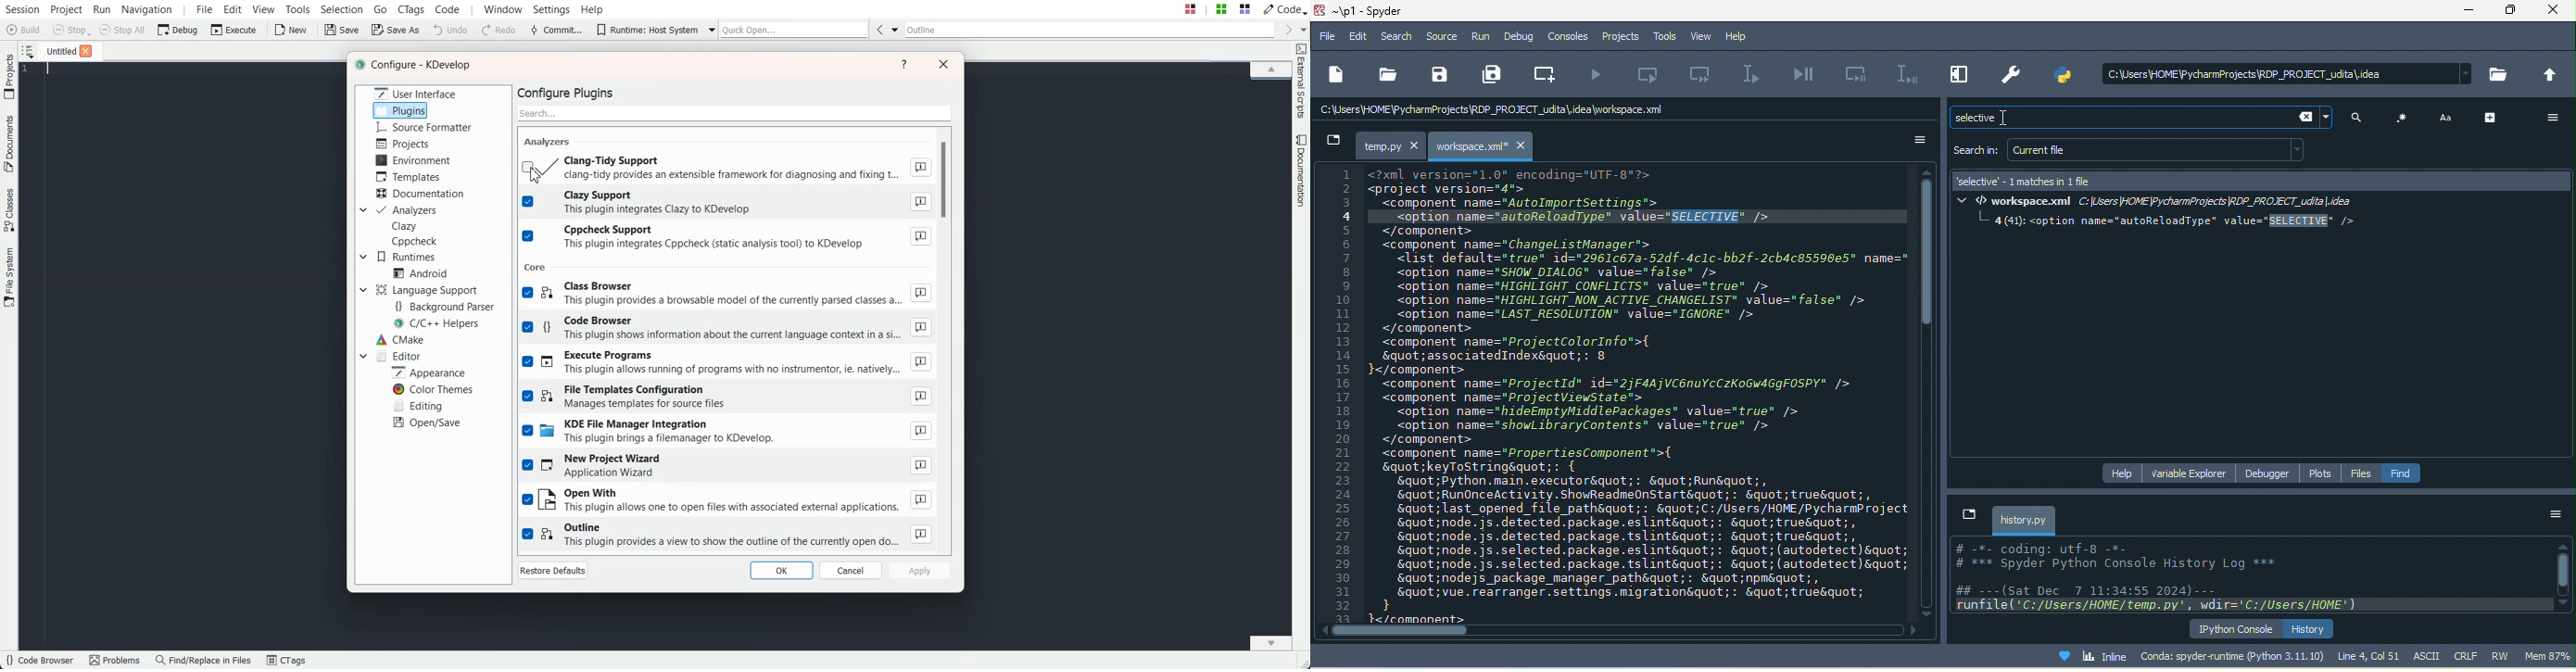 This screenshot has height=672, width=2576. What do you see at coordinates (2115, 117) in the screenshot?
I see `selective` at bounding box center [2115, 117].